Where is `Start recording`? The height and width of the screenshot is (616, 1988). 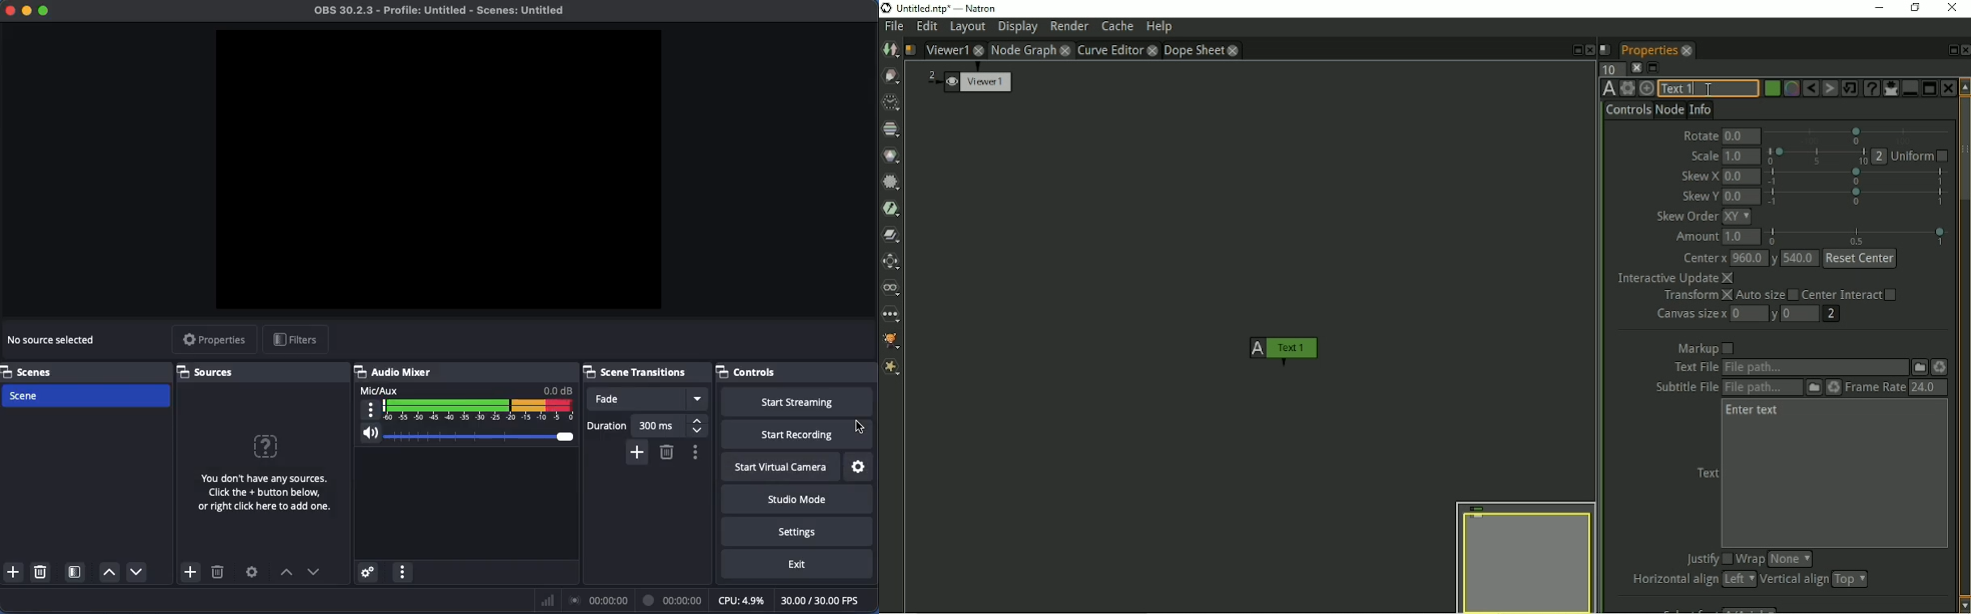
Start recording is located at coordinates (798, 435).